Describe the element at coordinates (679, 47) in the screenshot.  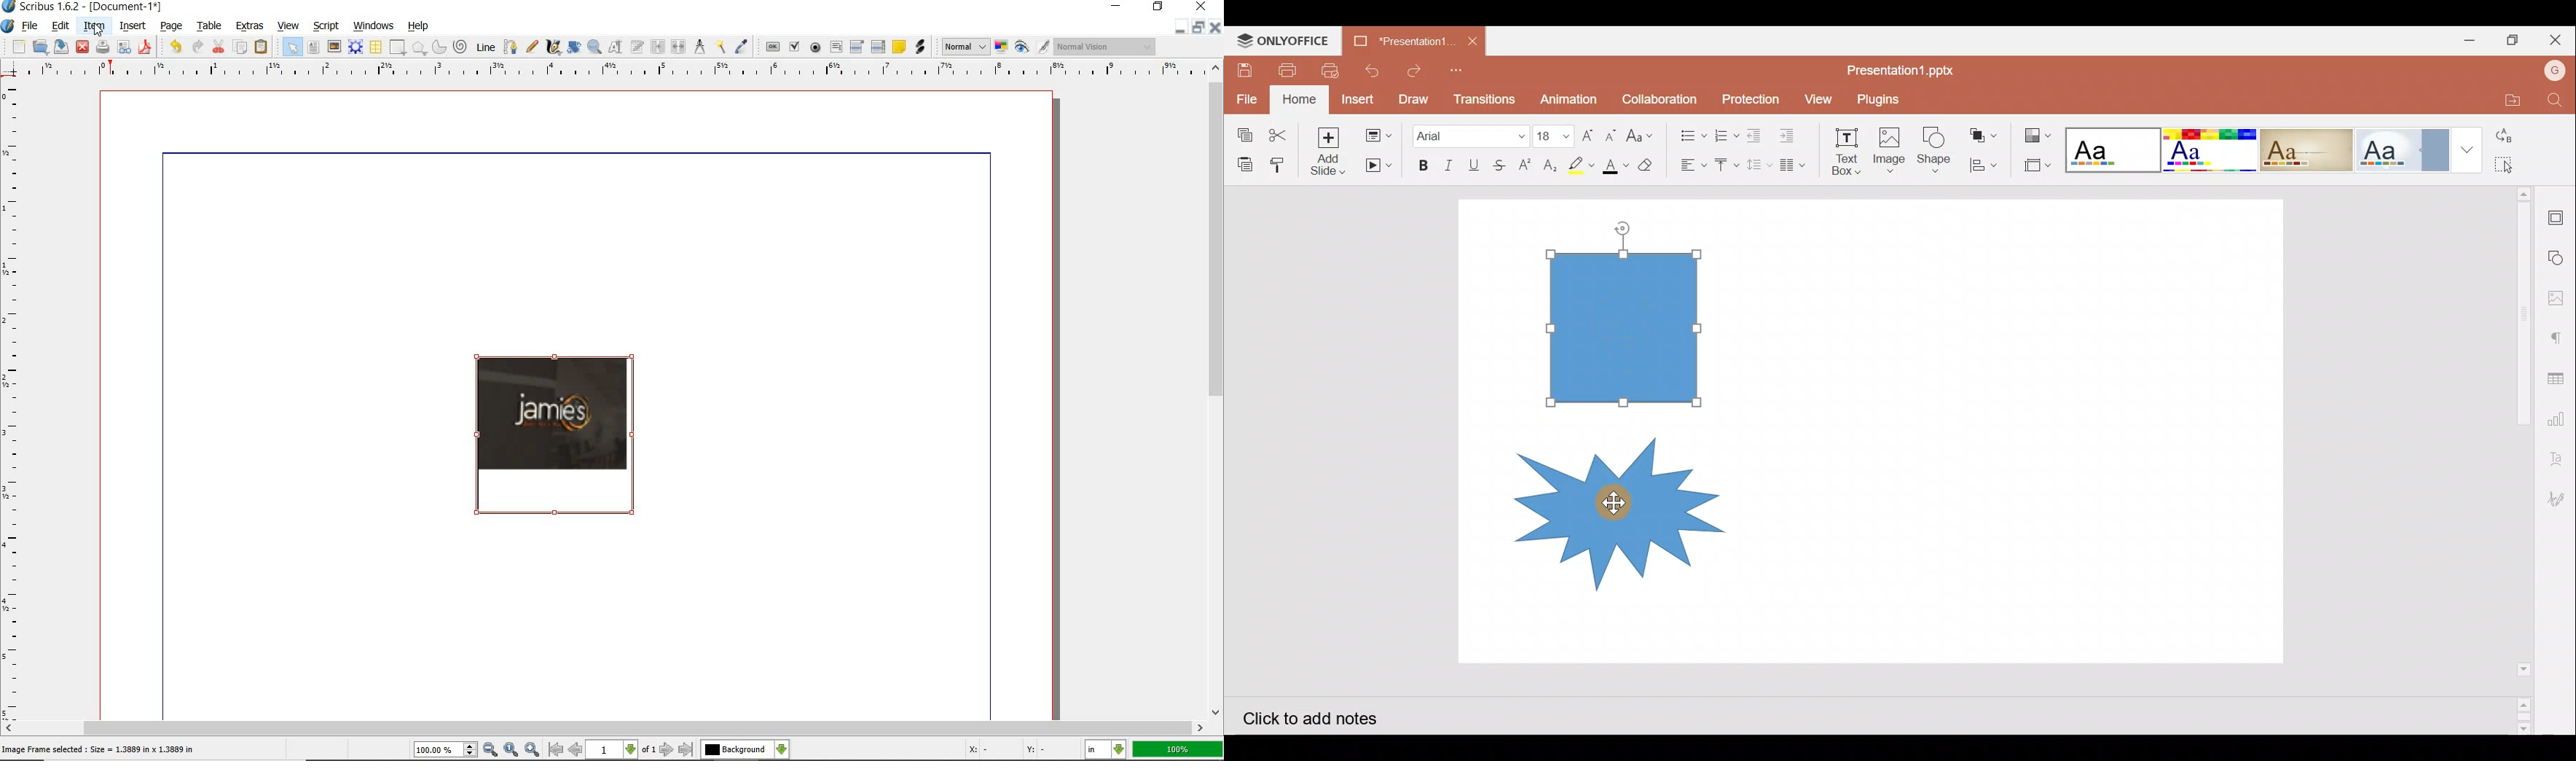
I see `unlink text frames` at that location.